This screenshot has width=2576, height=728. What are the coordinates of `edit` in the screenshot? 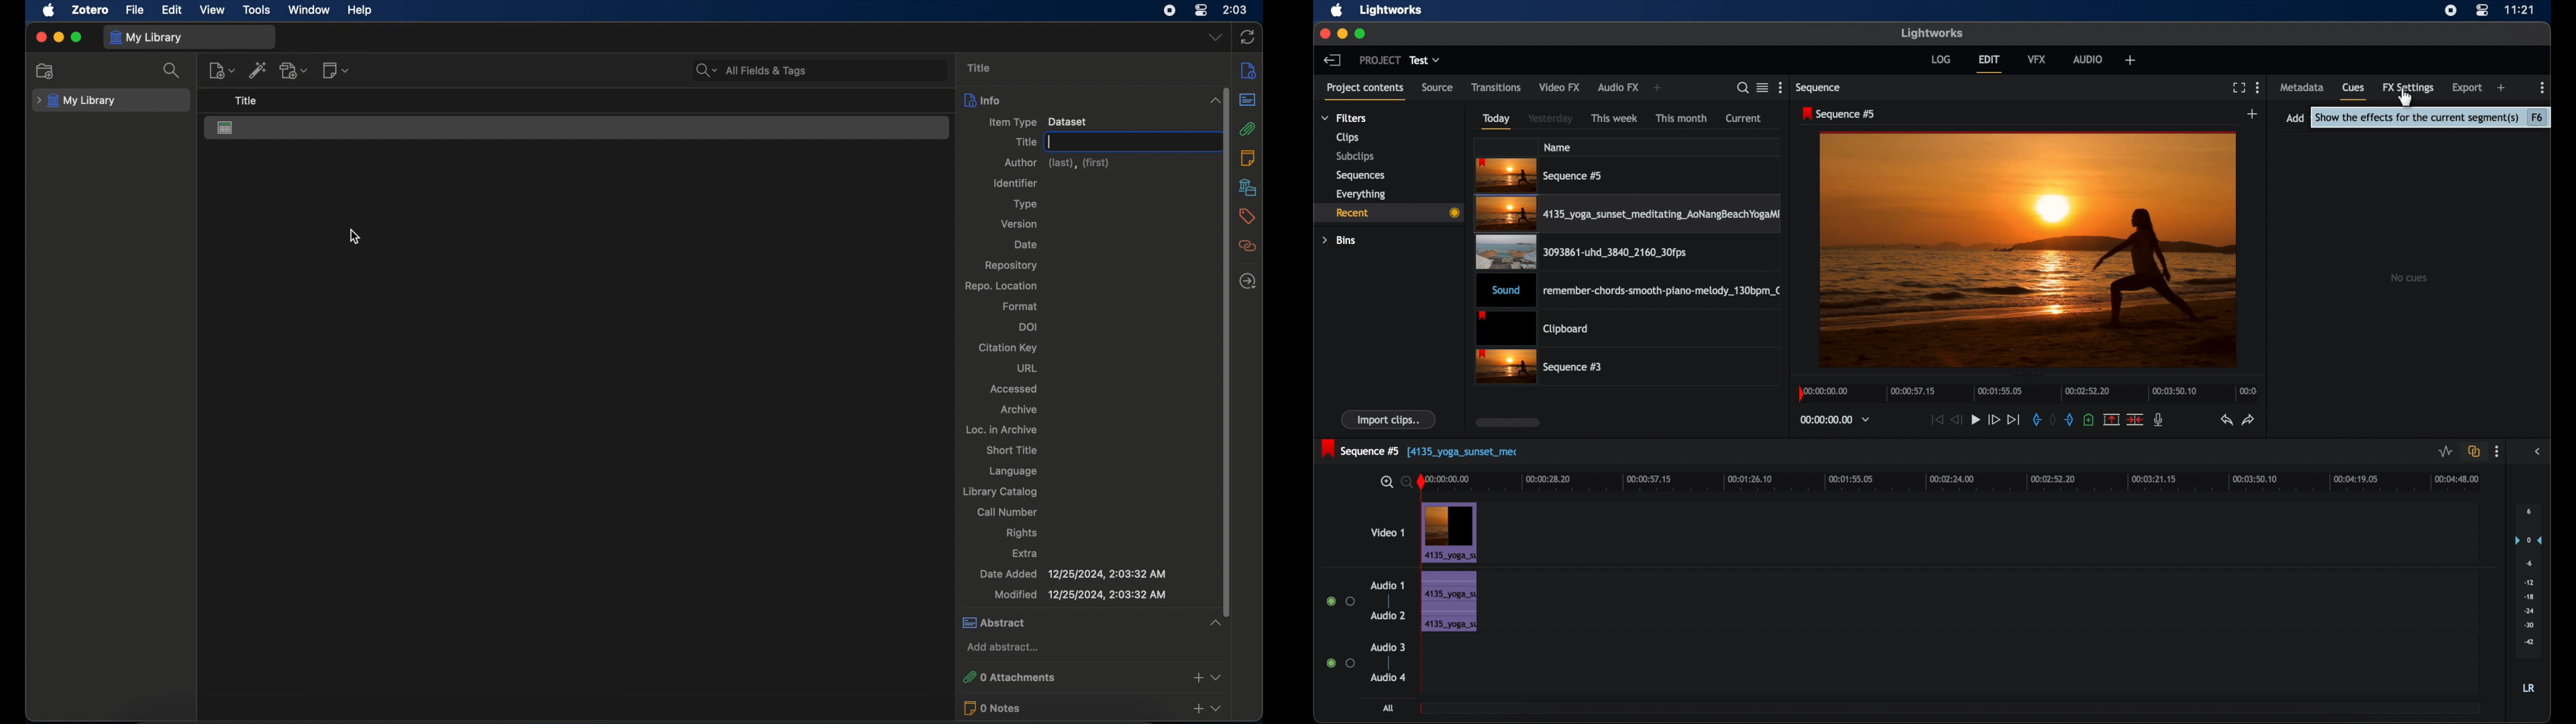 It's located at (172, 11).